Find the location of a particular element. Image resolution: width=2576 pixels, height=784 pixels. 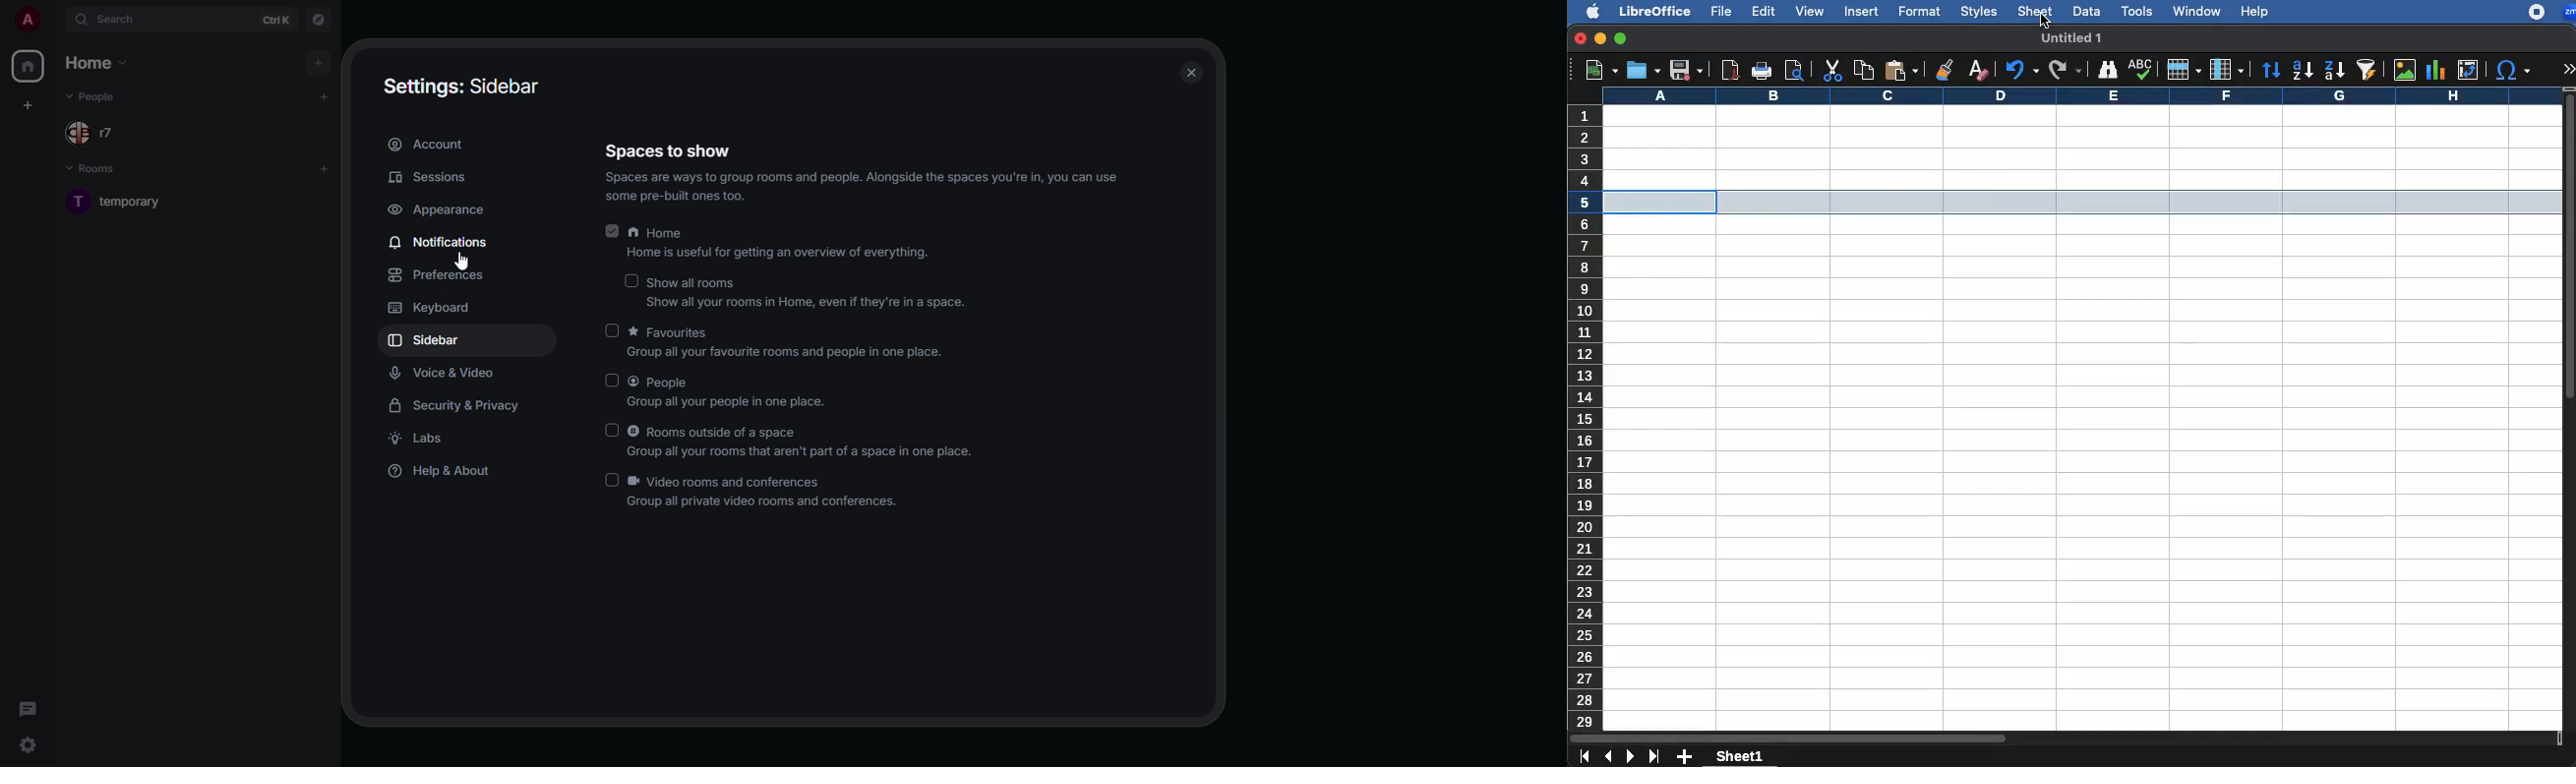

people is located at coordinates (101, 96).